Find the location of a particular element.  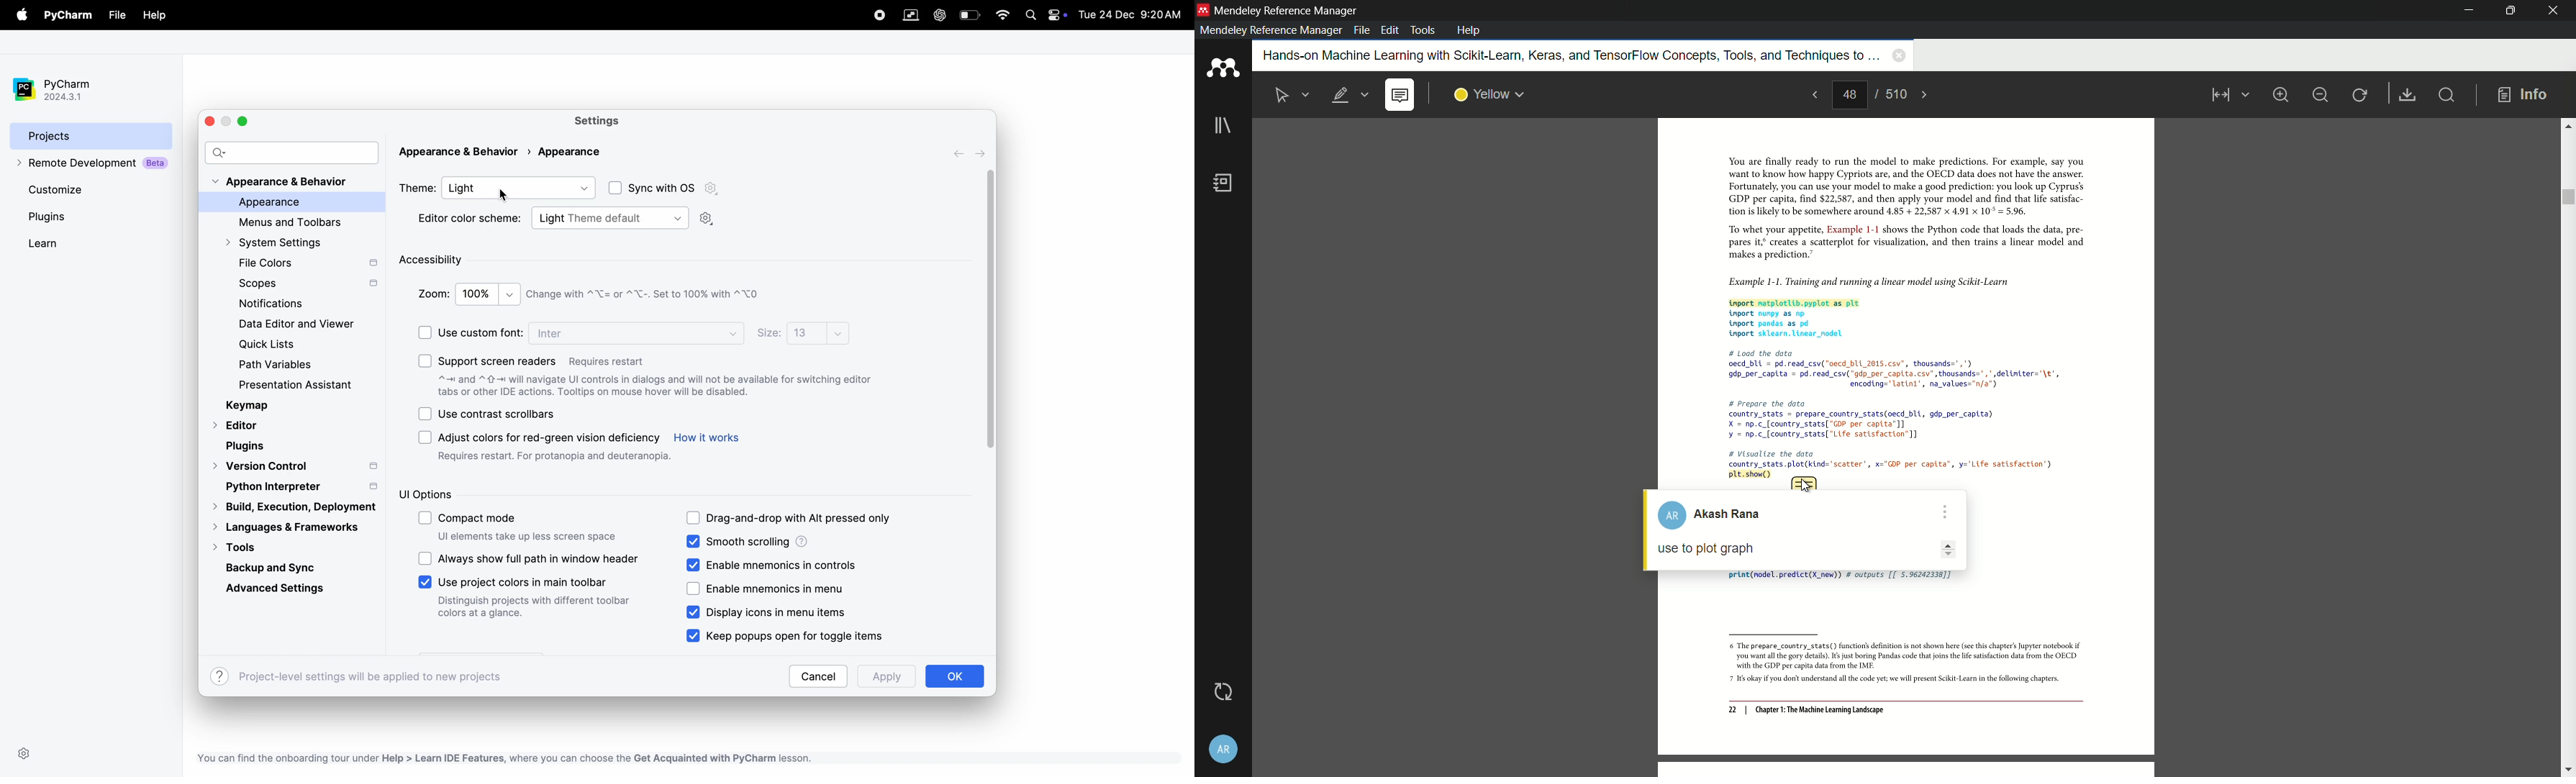

book name is located at coordinates (1569, 56).